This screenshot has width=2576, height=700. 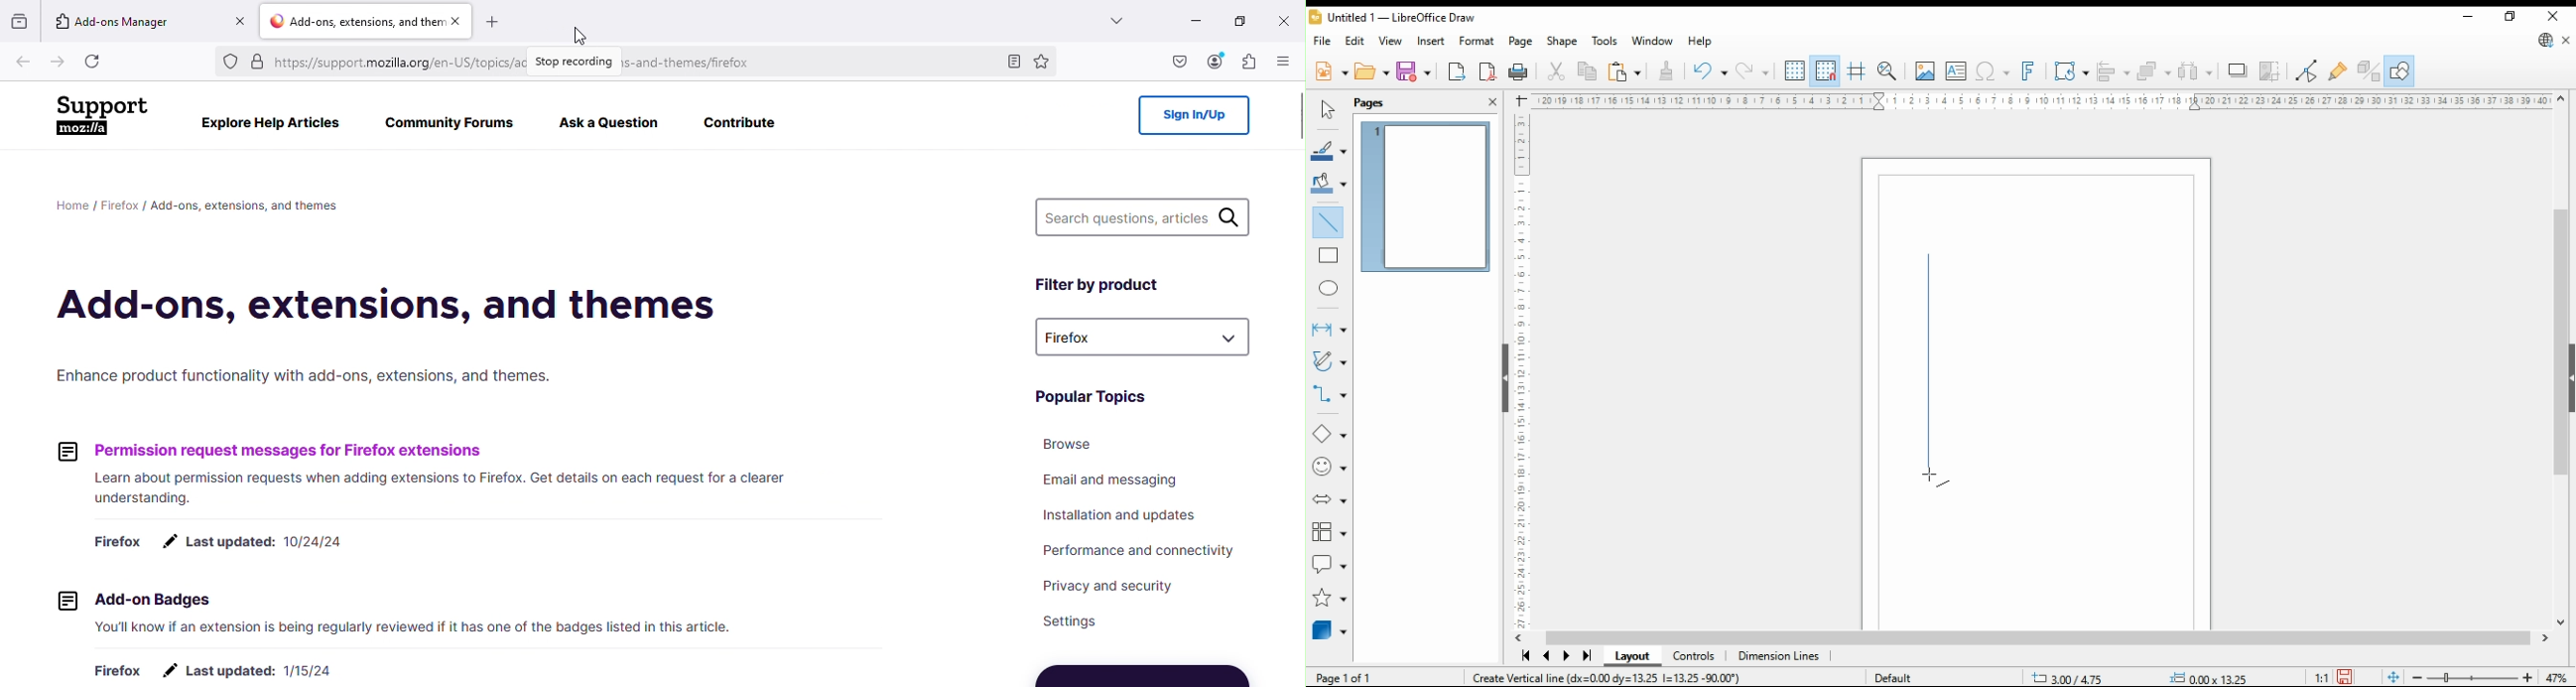 I want to click on 0.00x0.00, so click(x=2209, y=678).